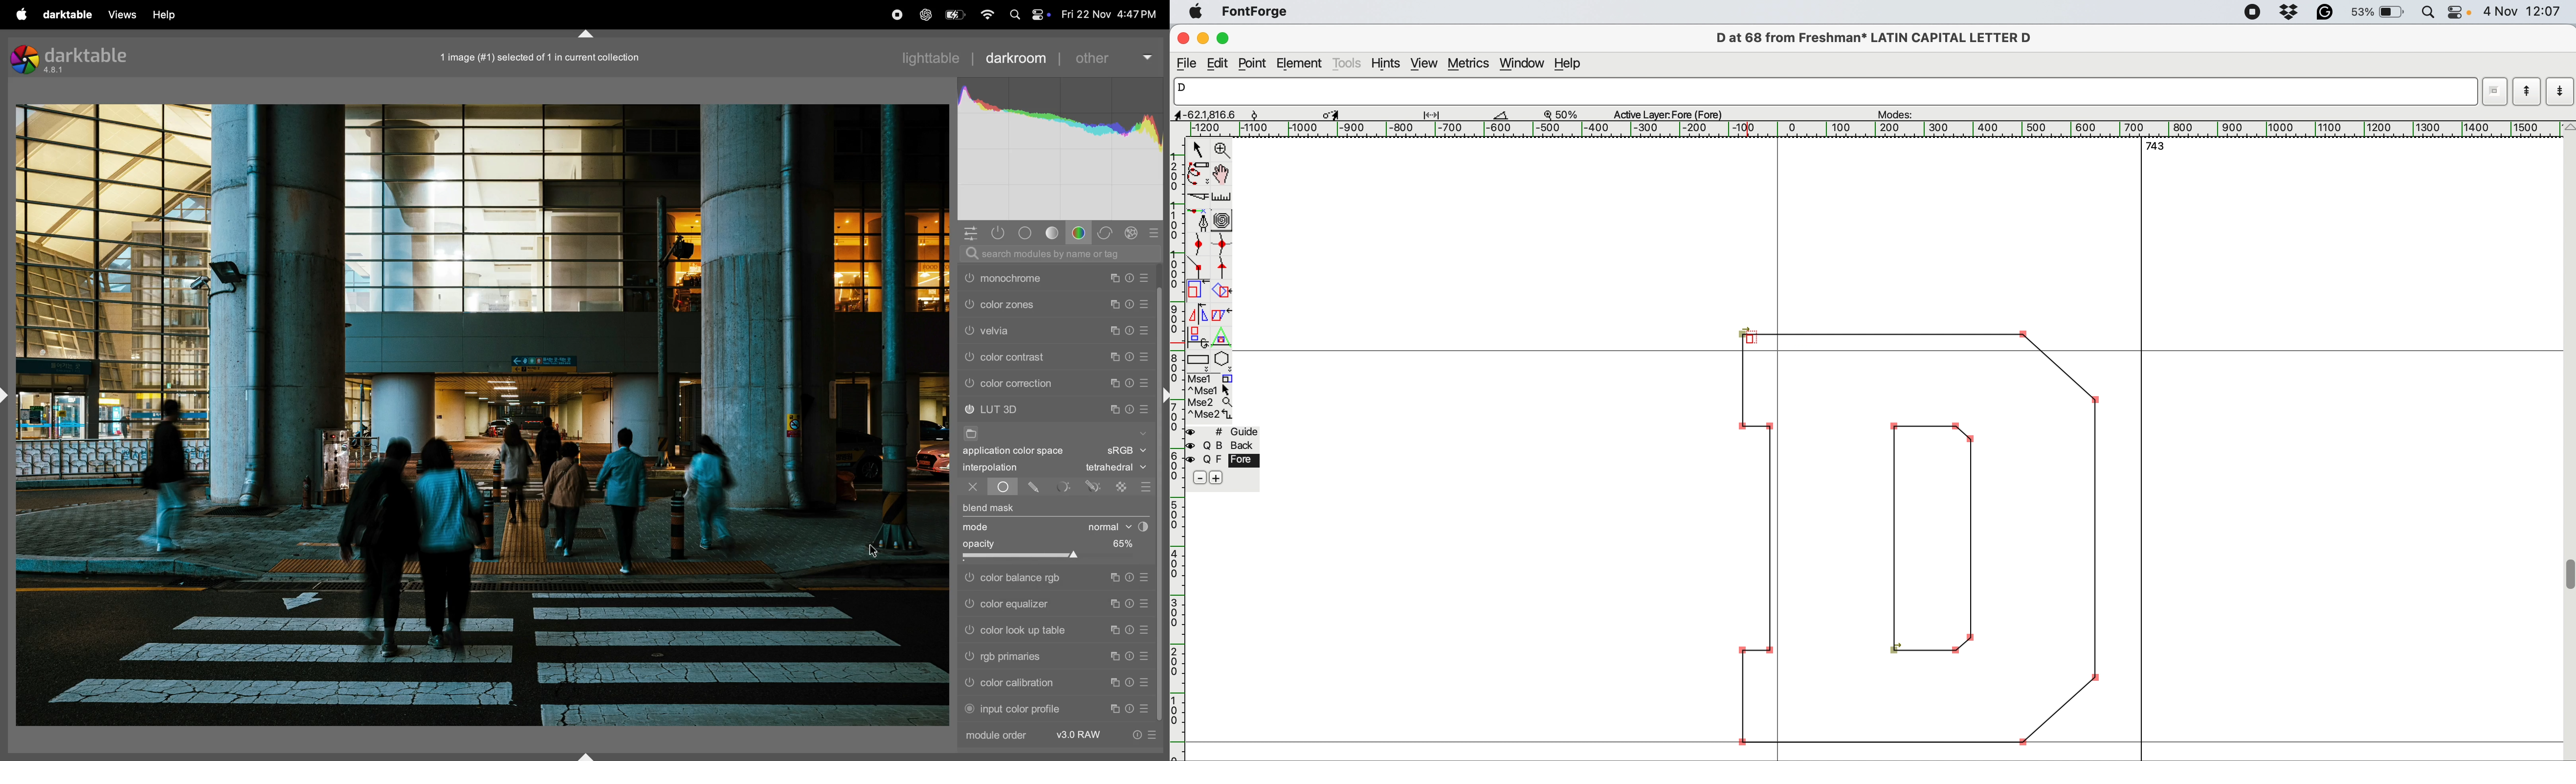 The width and height of the screenshot is (2576, 784). Describe the element at coordinates (1145, 356) in the screenshot. I see `presets` at that location.